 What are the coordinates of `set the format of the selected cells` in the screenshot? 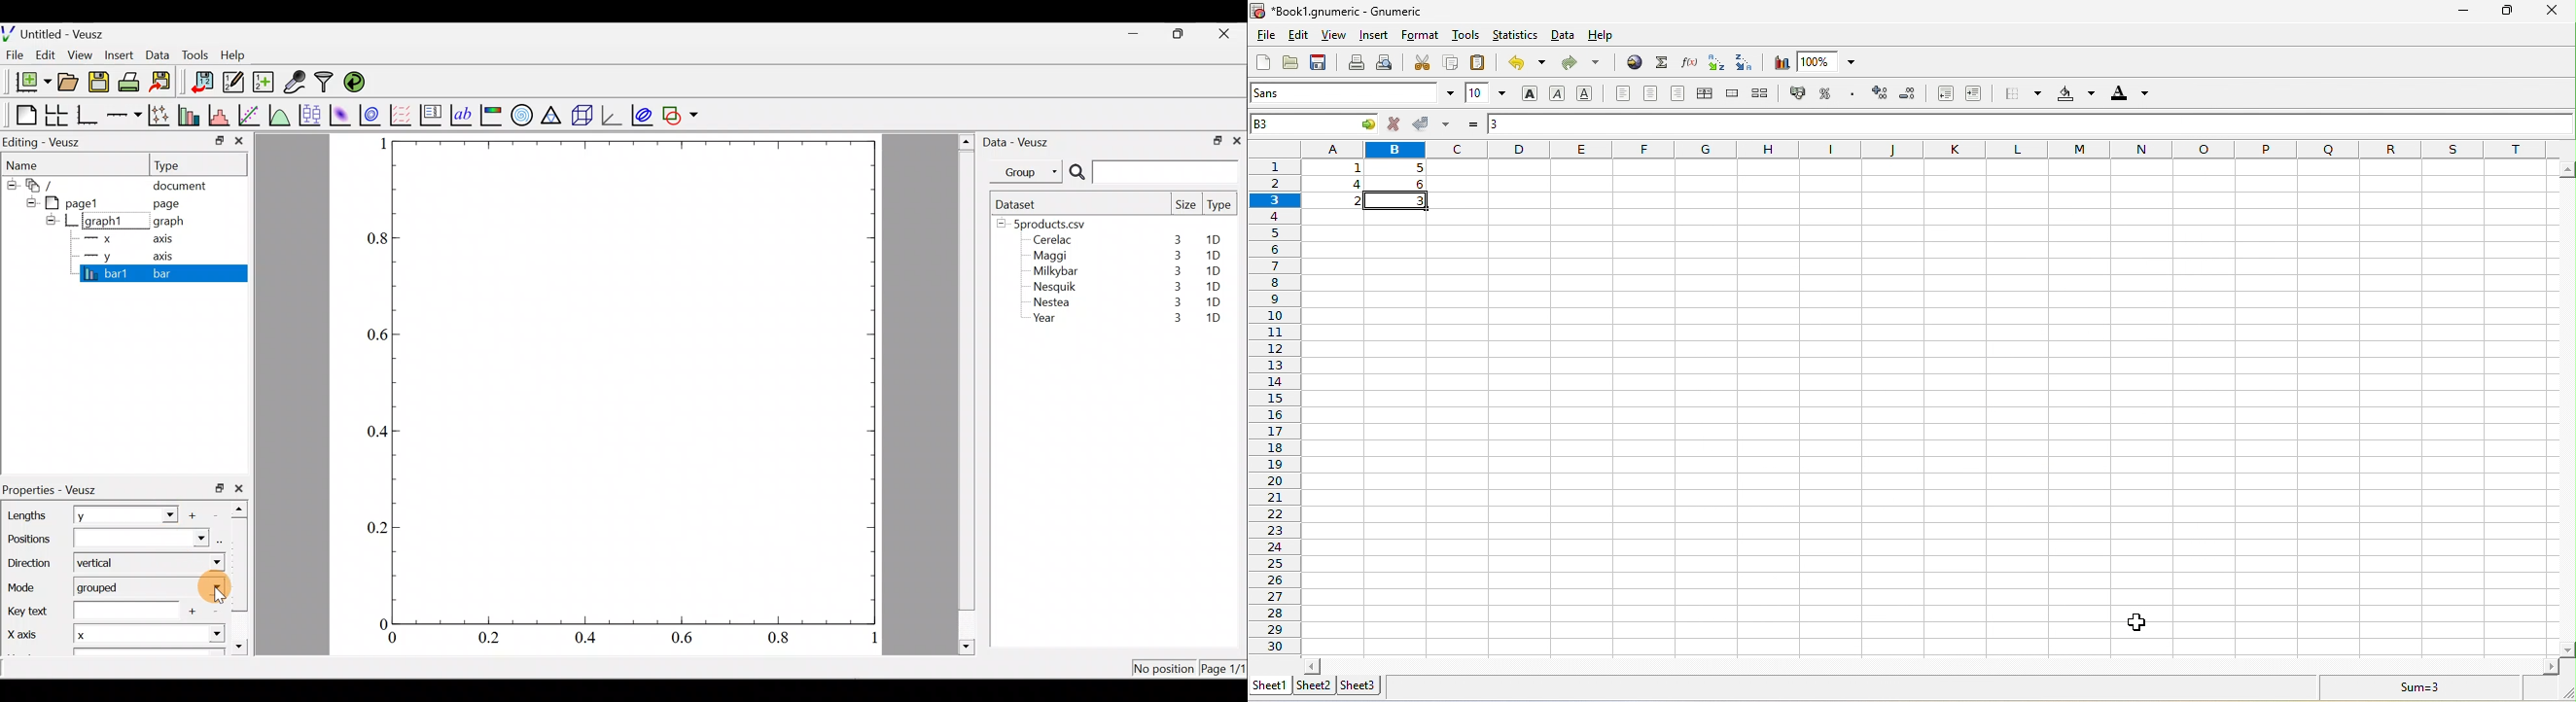 It's located at (1854, 97).